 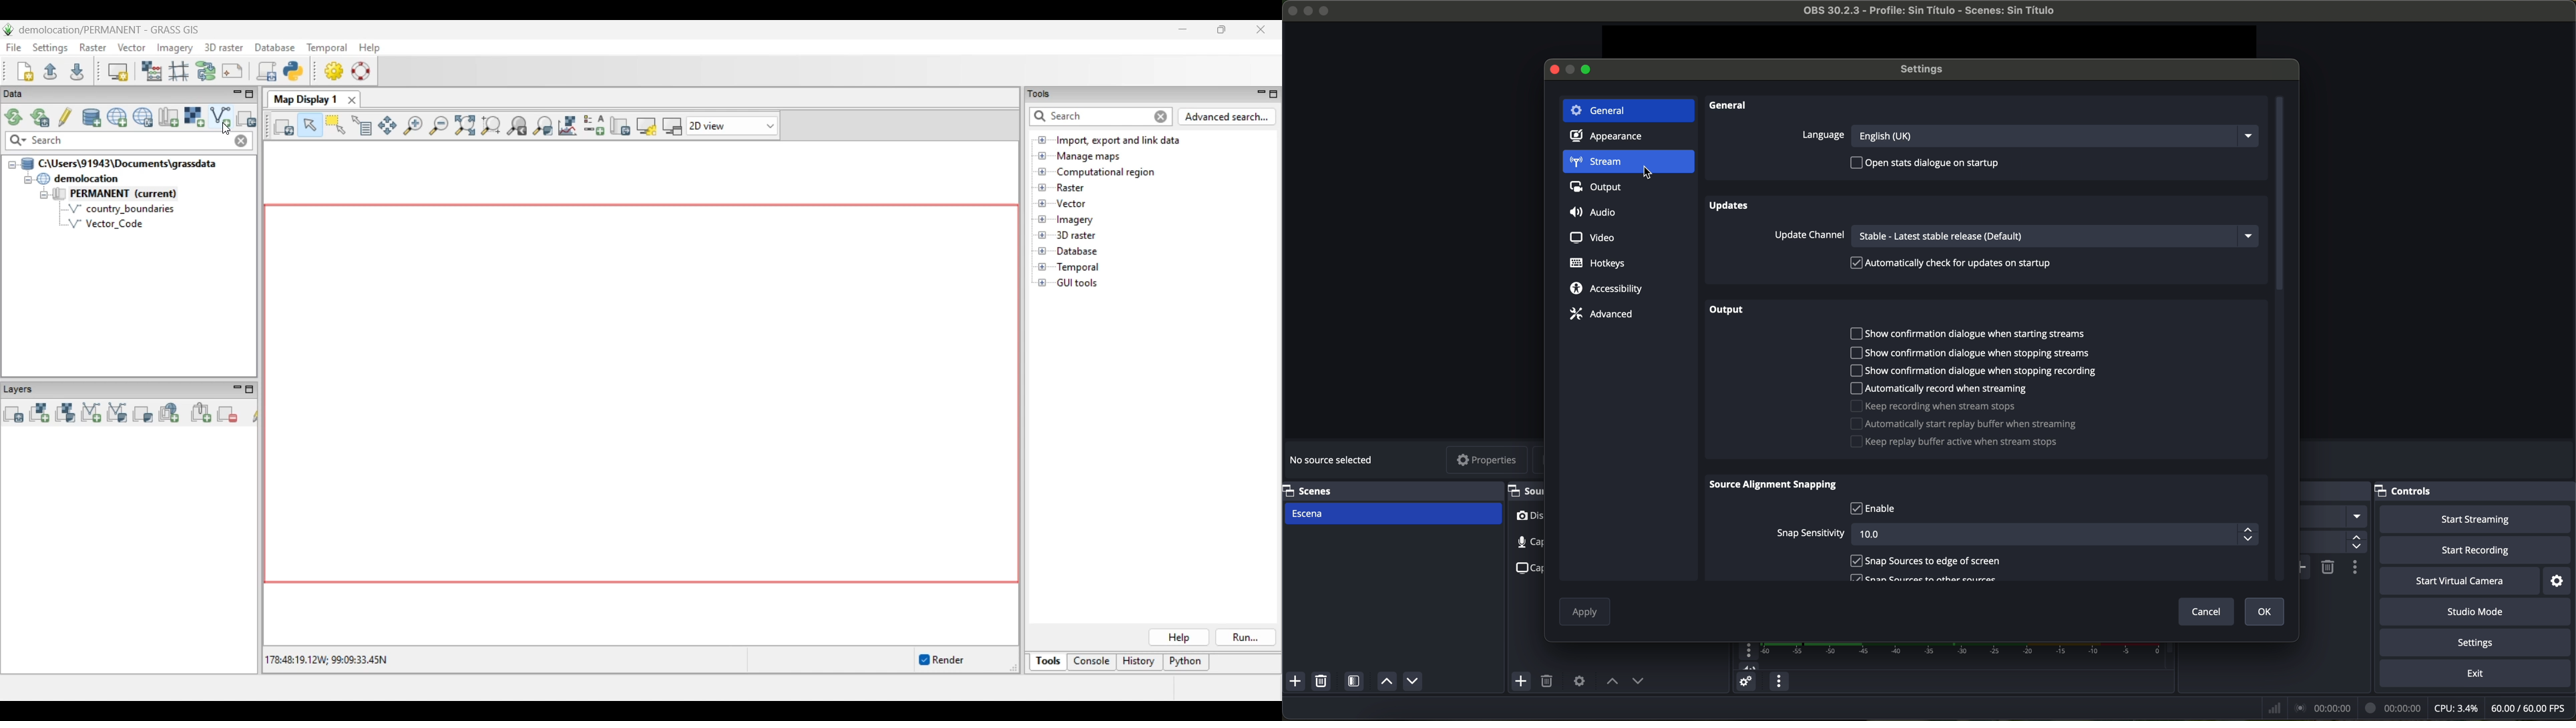 I want to click on maximize, so click(x=1326, y=10).